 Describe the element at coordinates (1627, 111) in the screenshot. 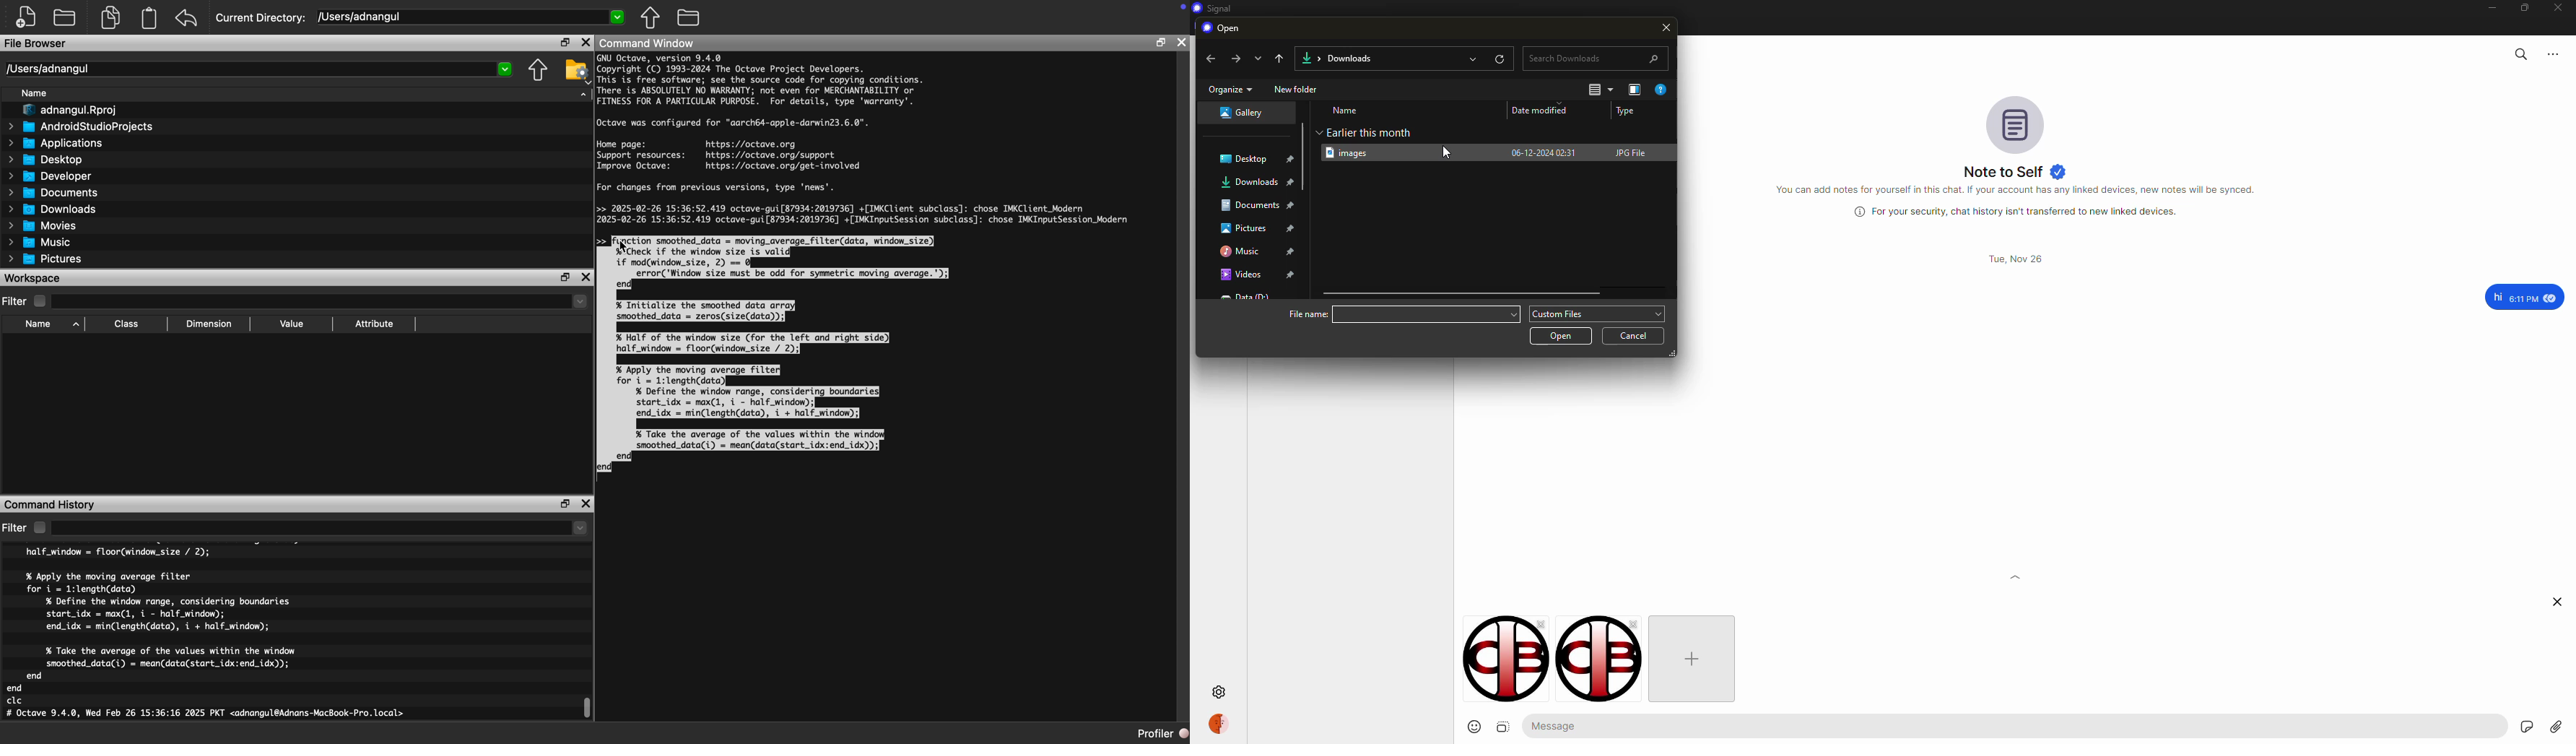

I see `type` at that location.